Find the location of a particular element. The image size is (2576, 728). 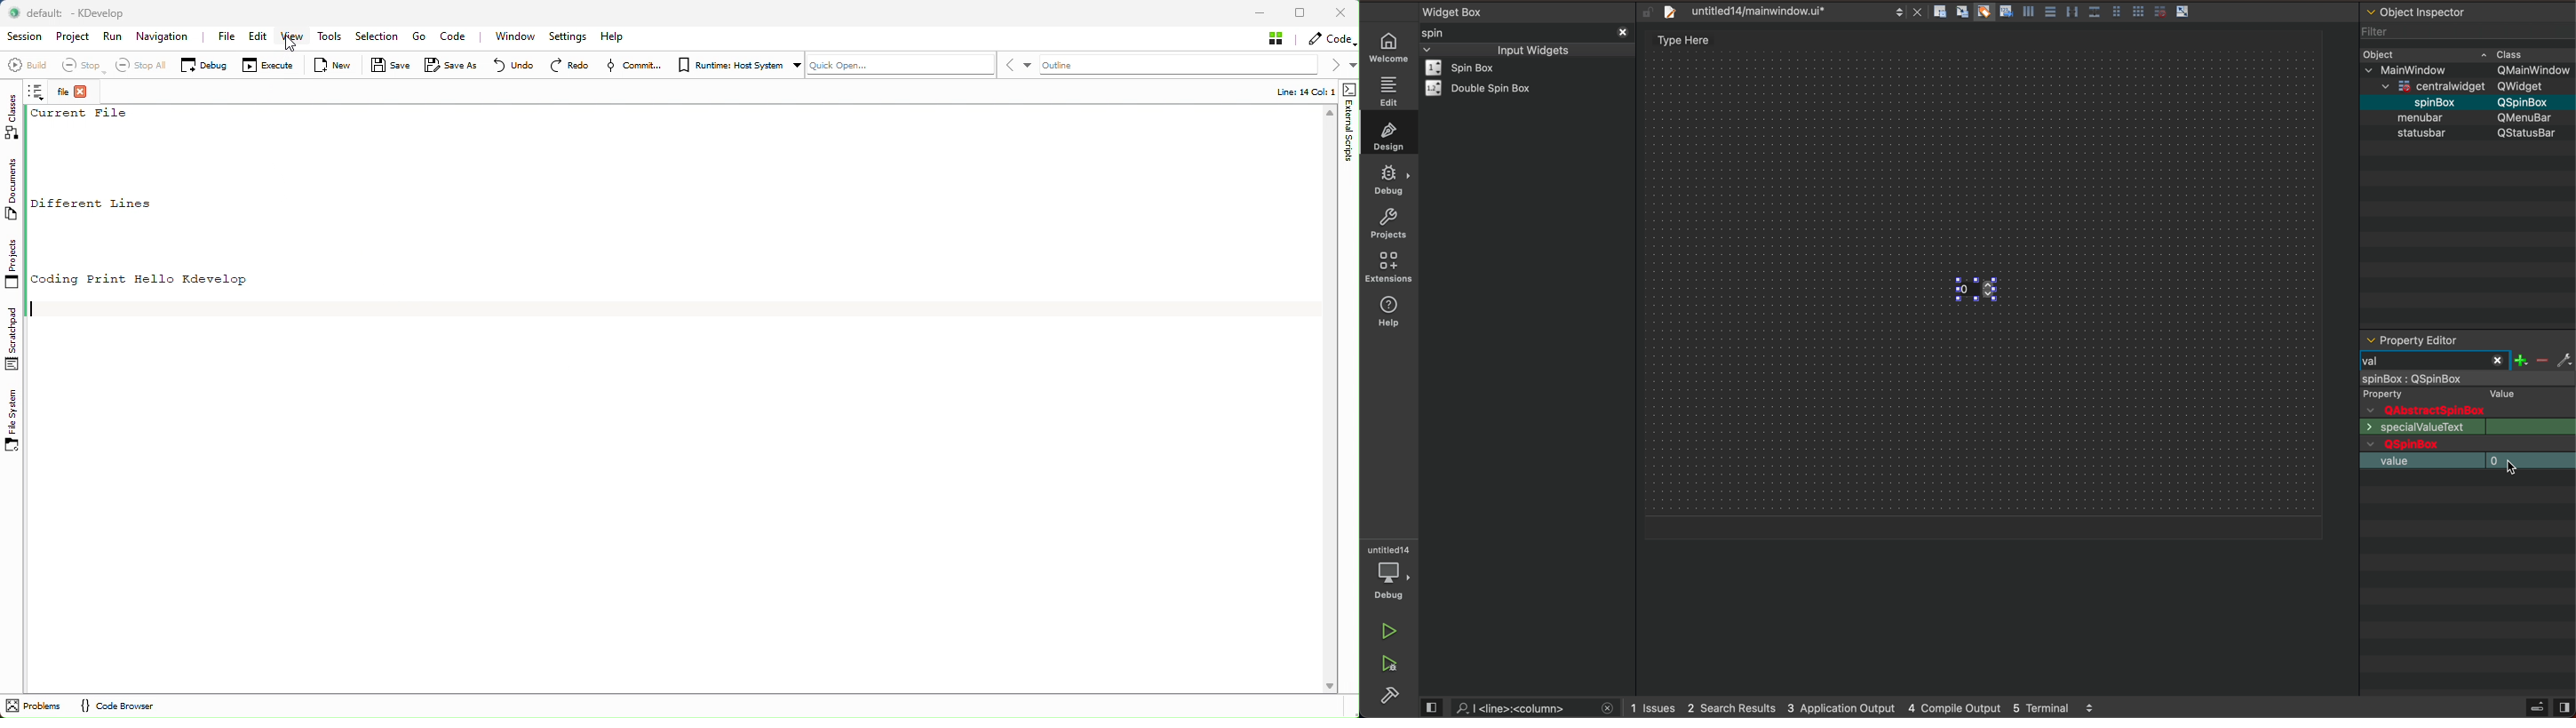

 is located at coordinates (2423, 69).